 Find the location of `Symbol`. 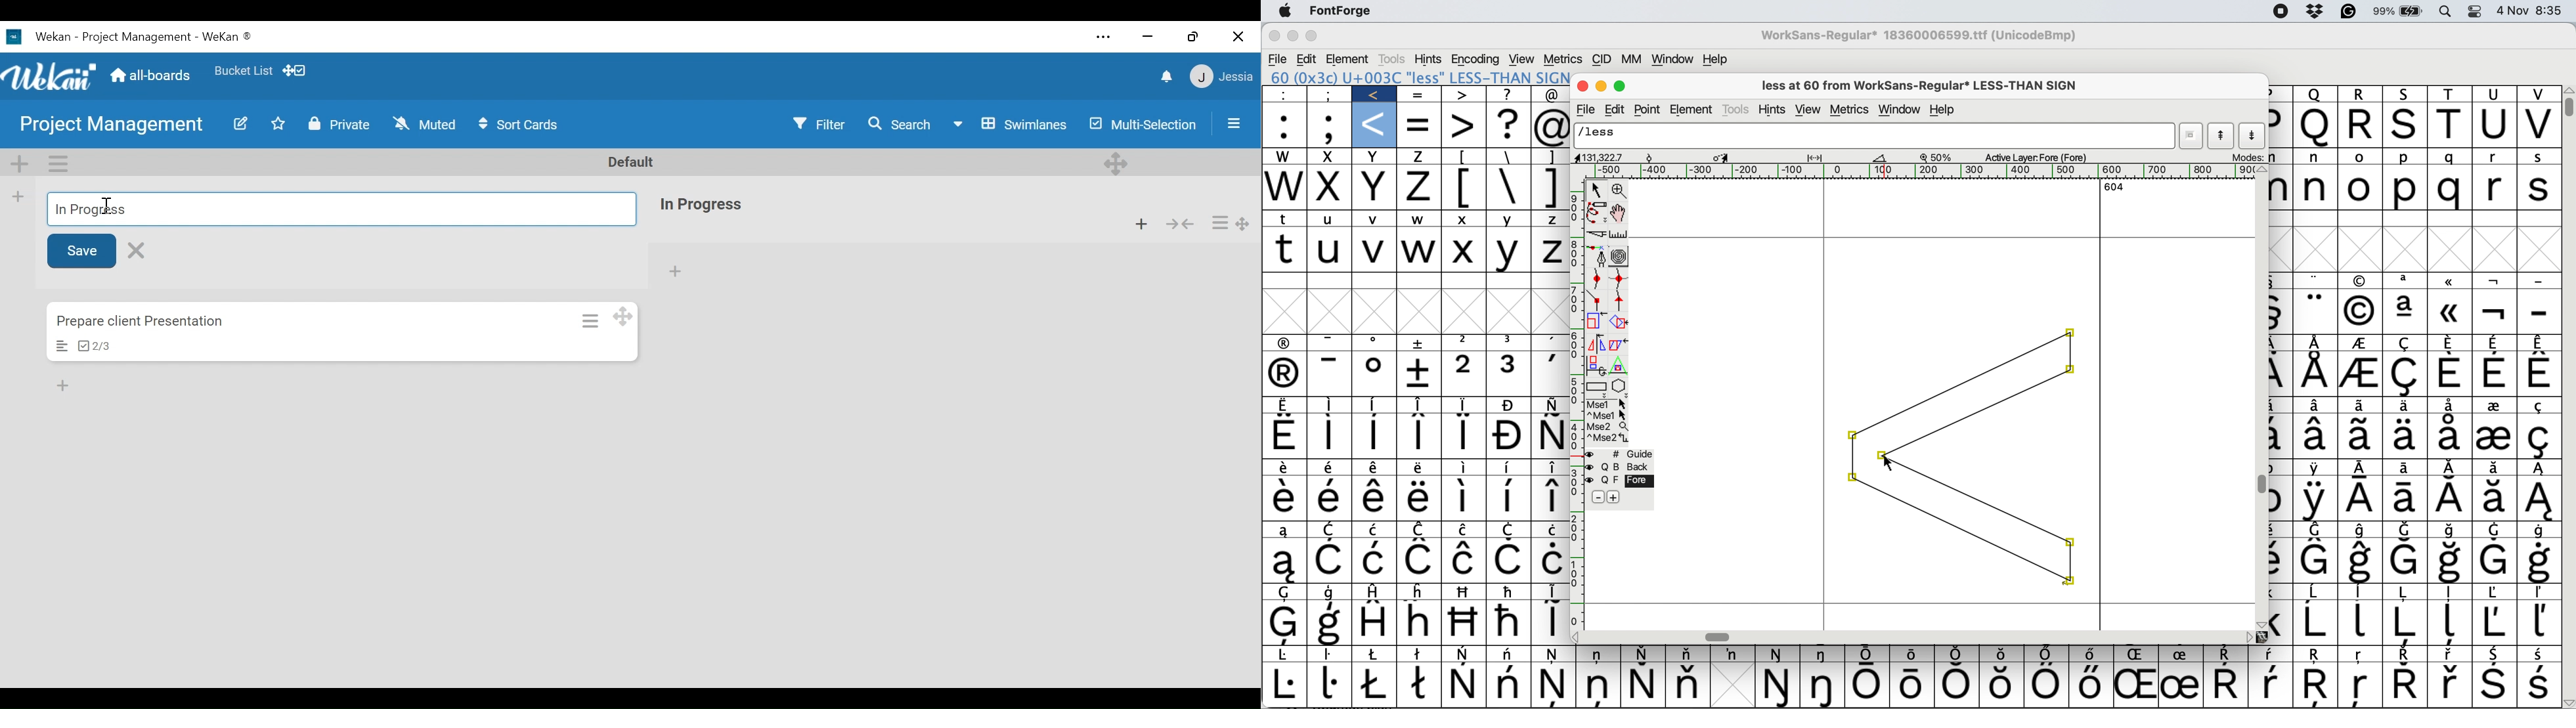

Symbol is located at coordinates (2406, 282).